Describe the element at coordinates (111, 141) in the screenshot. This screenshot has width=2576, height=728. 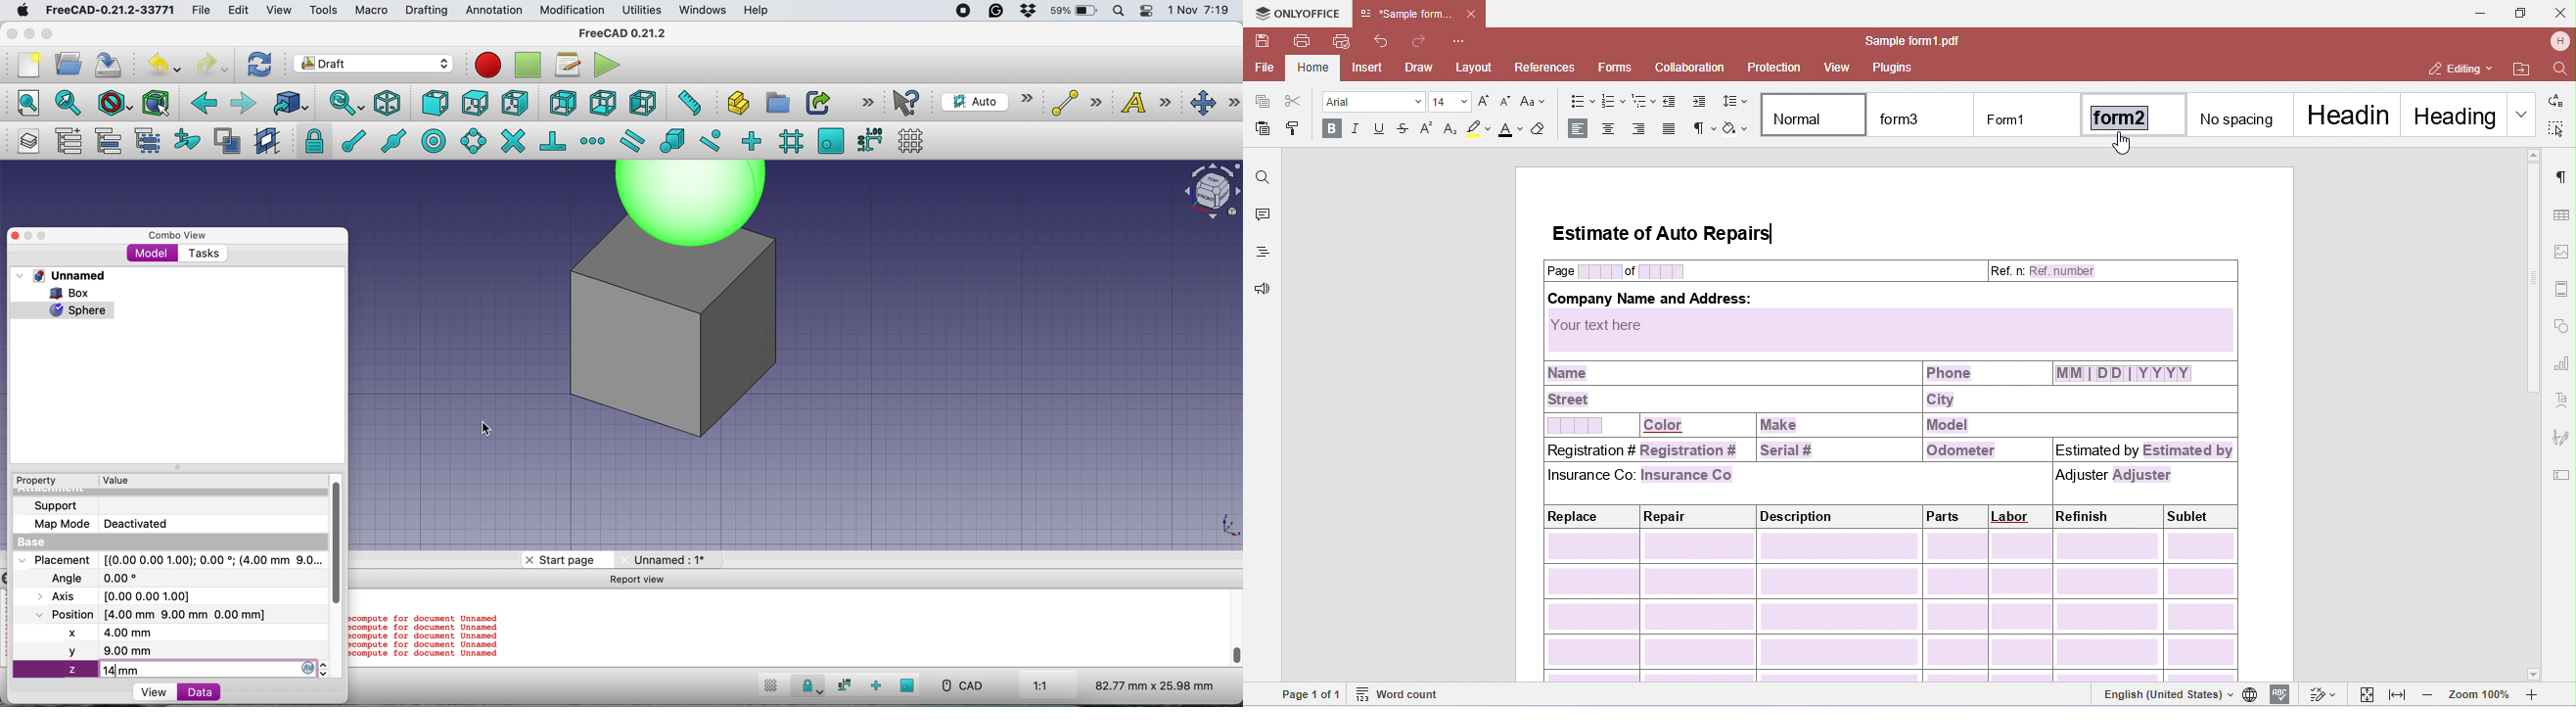
I see `move group` at that location.